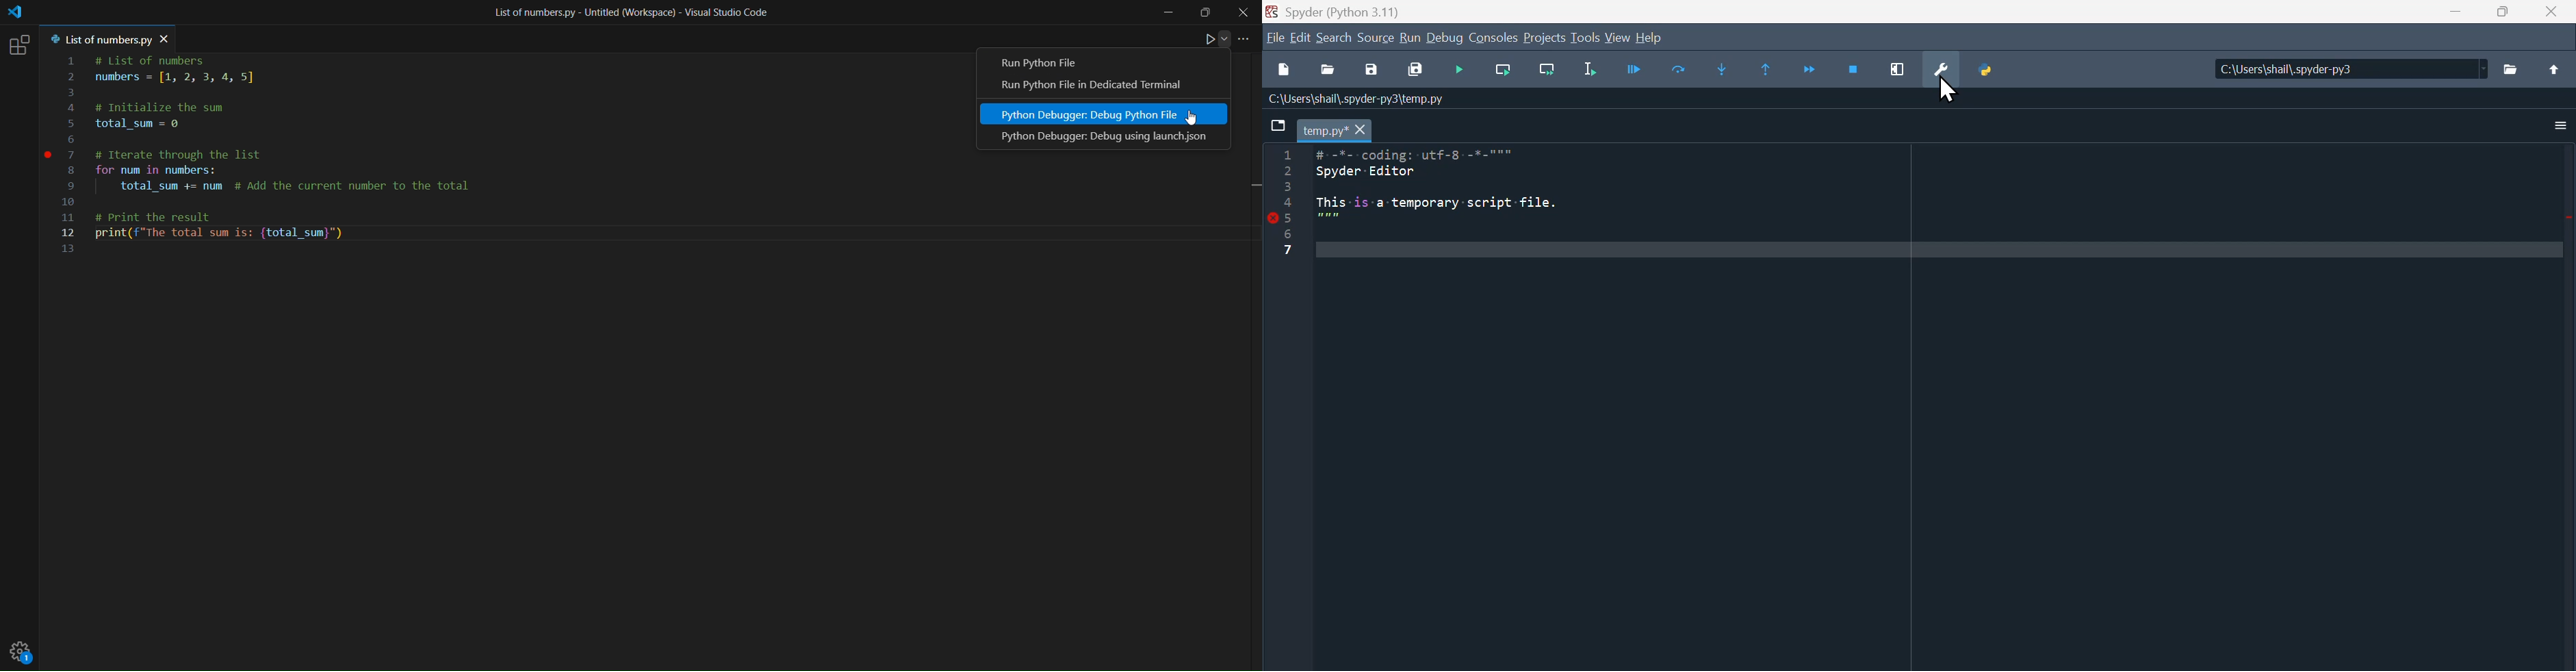 The width and height of the screenshot is (2576, 672). I want to click on tools, so click(1585, 38).